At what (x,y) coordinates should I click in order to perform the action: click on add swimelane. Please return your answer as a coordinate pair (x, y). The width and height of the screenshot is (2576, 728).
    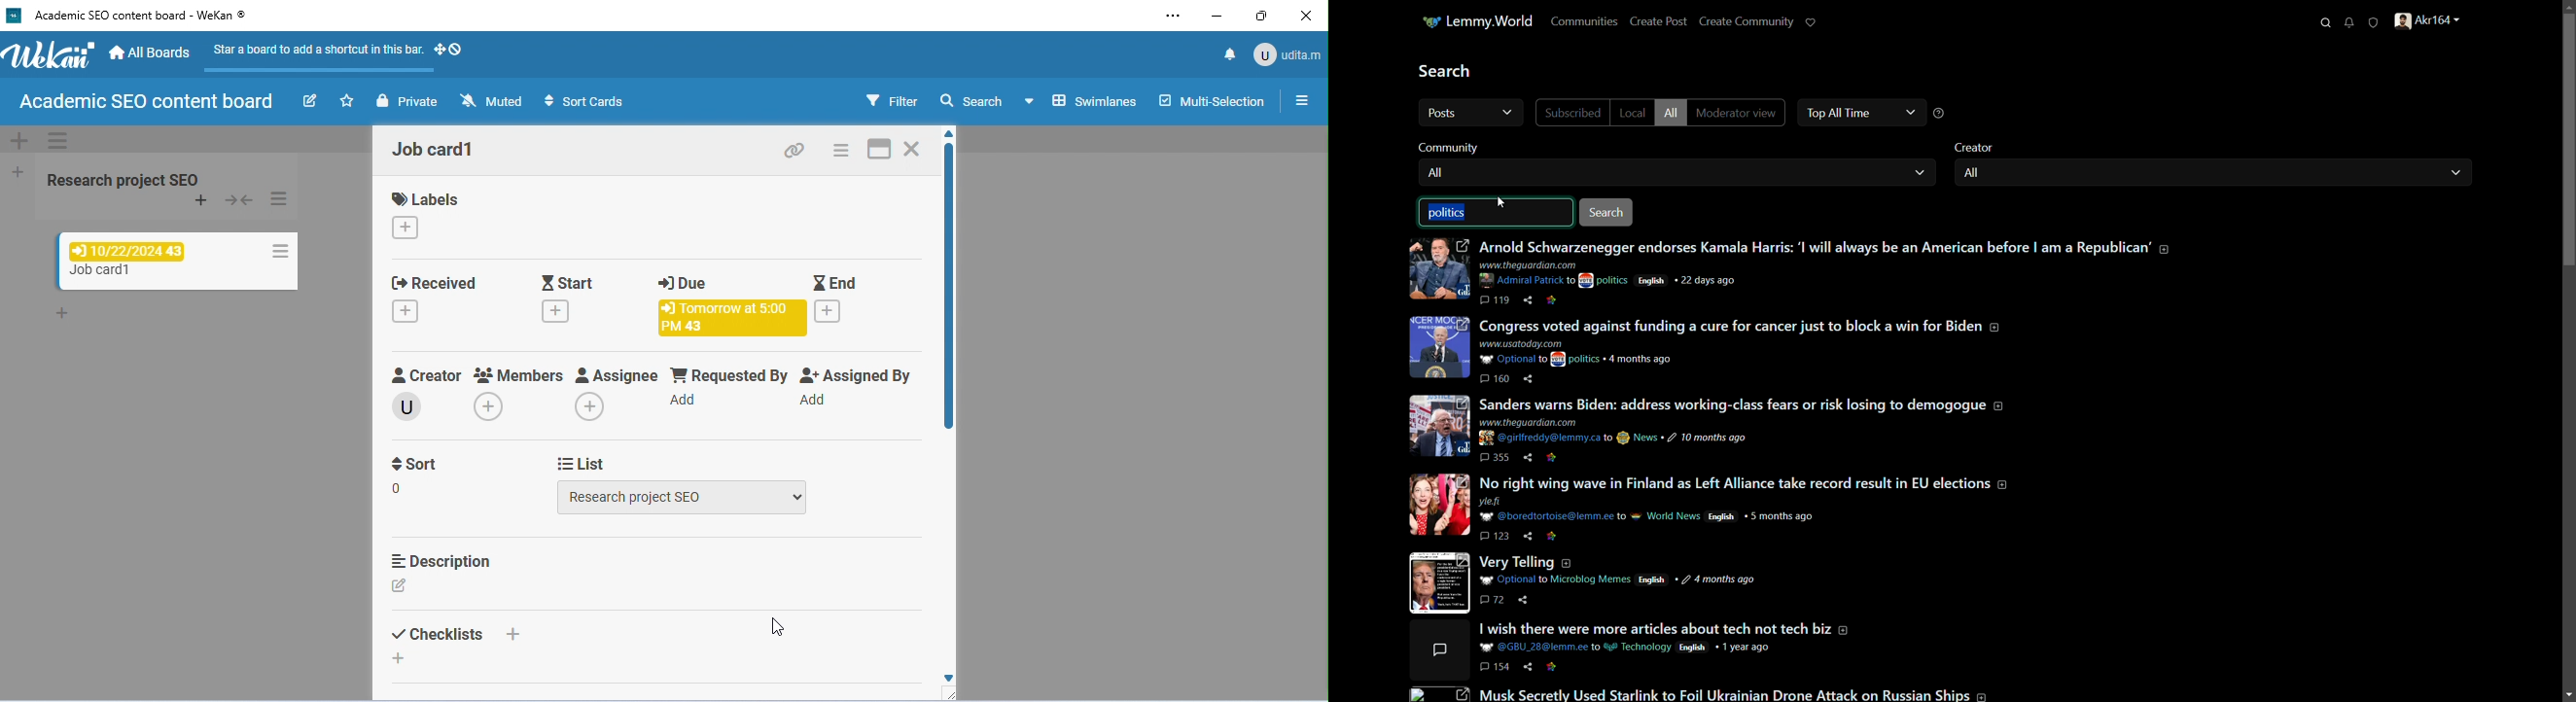
    Looking at the image, I should click on (20, 141).